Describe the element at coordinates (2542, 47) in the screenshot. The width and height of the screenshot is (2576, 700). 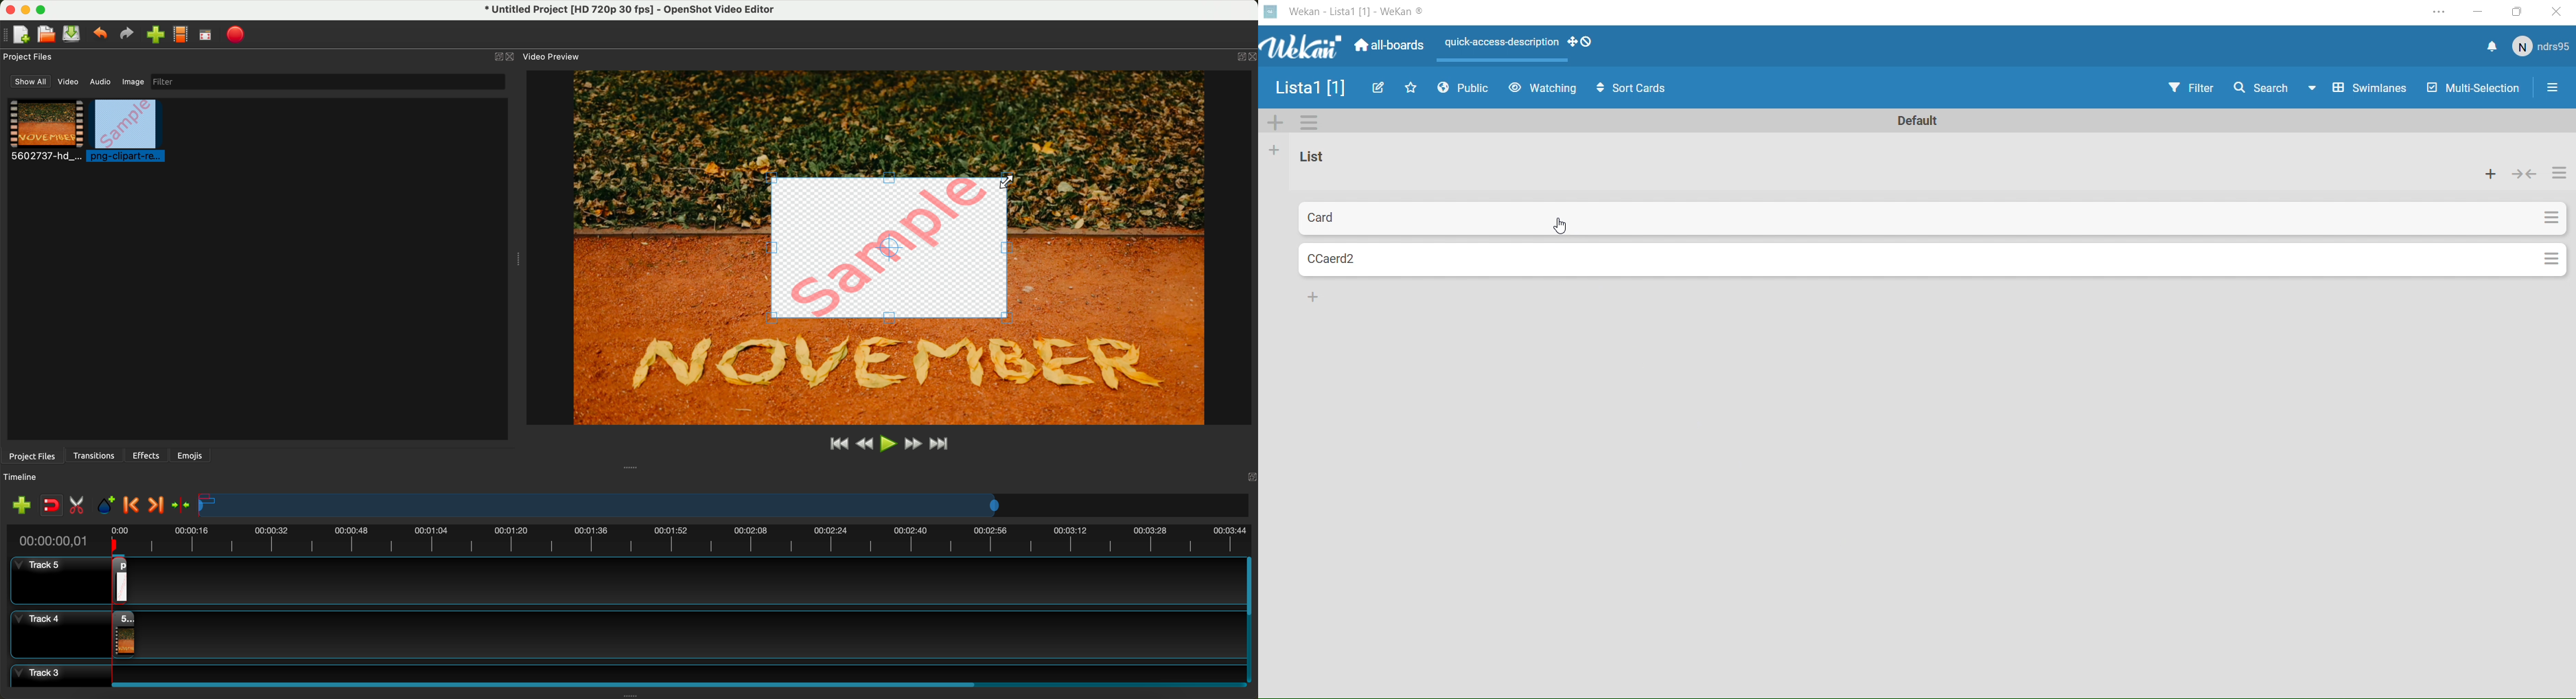
I see `User` at that location.